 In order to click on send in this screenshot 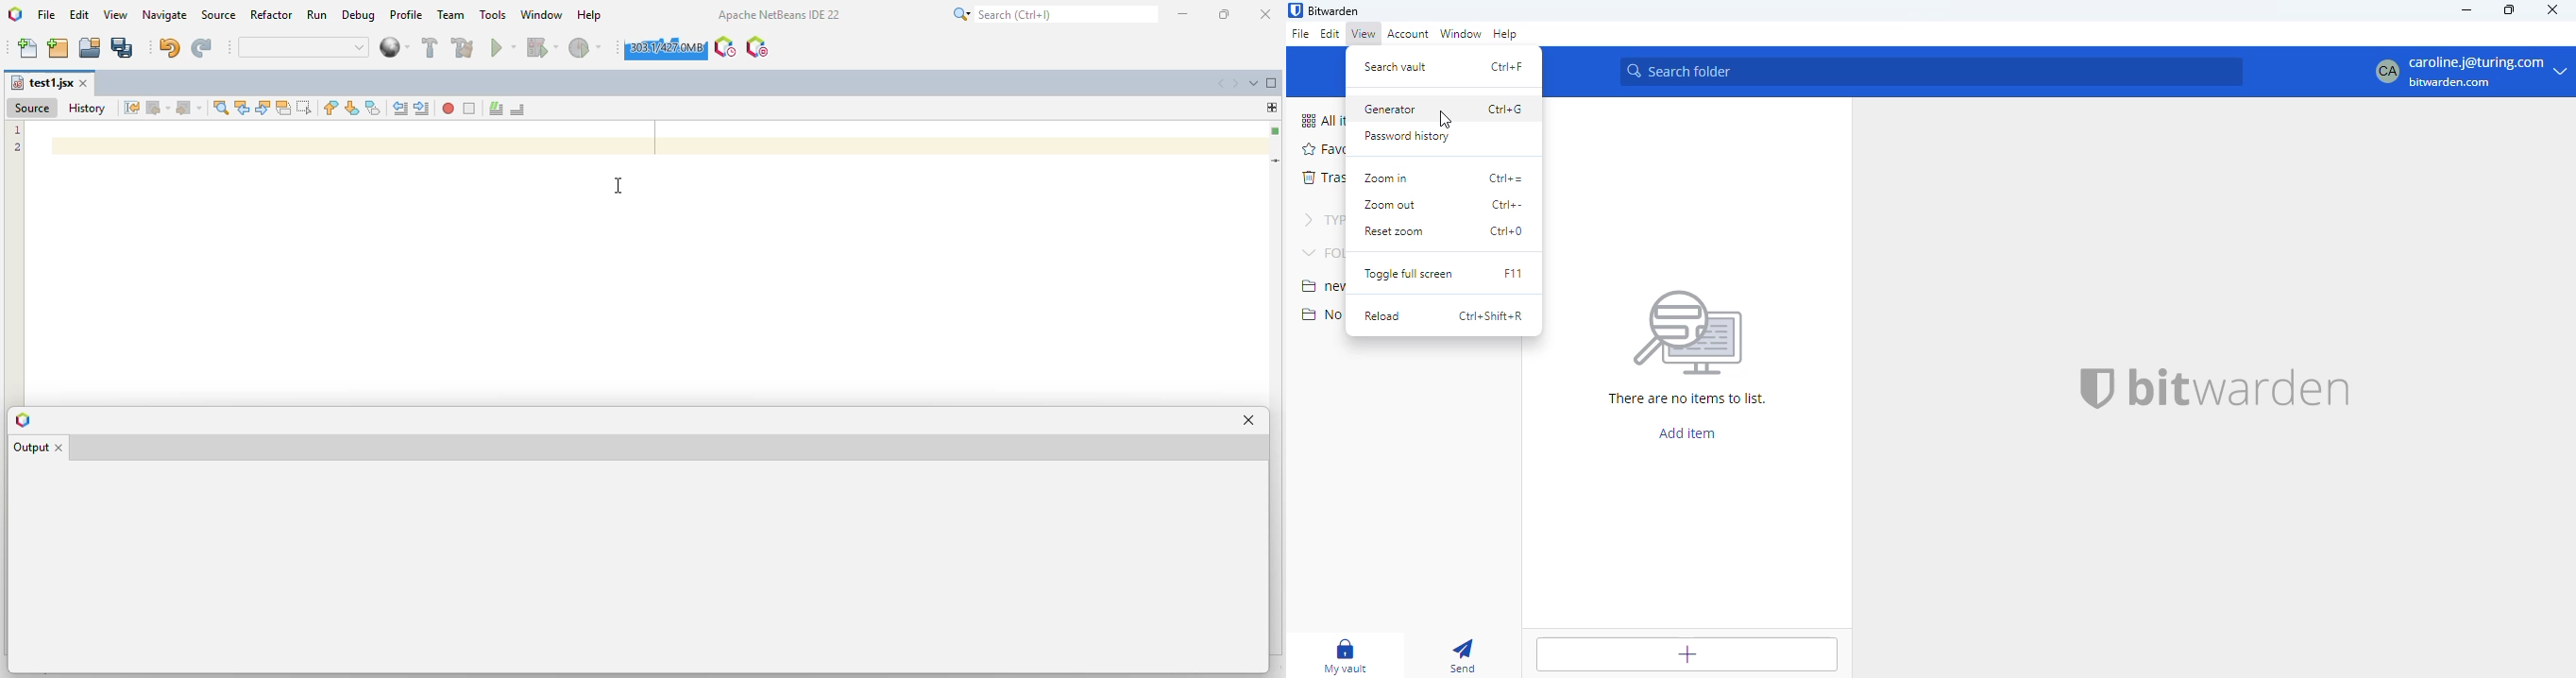, I will do `click(1462, 655)`.